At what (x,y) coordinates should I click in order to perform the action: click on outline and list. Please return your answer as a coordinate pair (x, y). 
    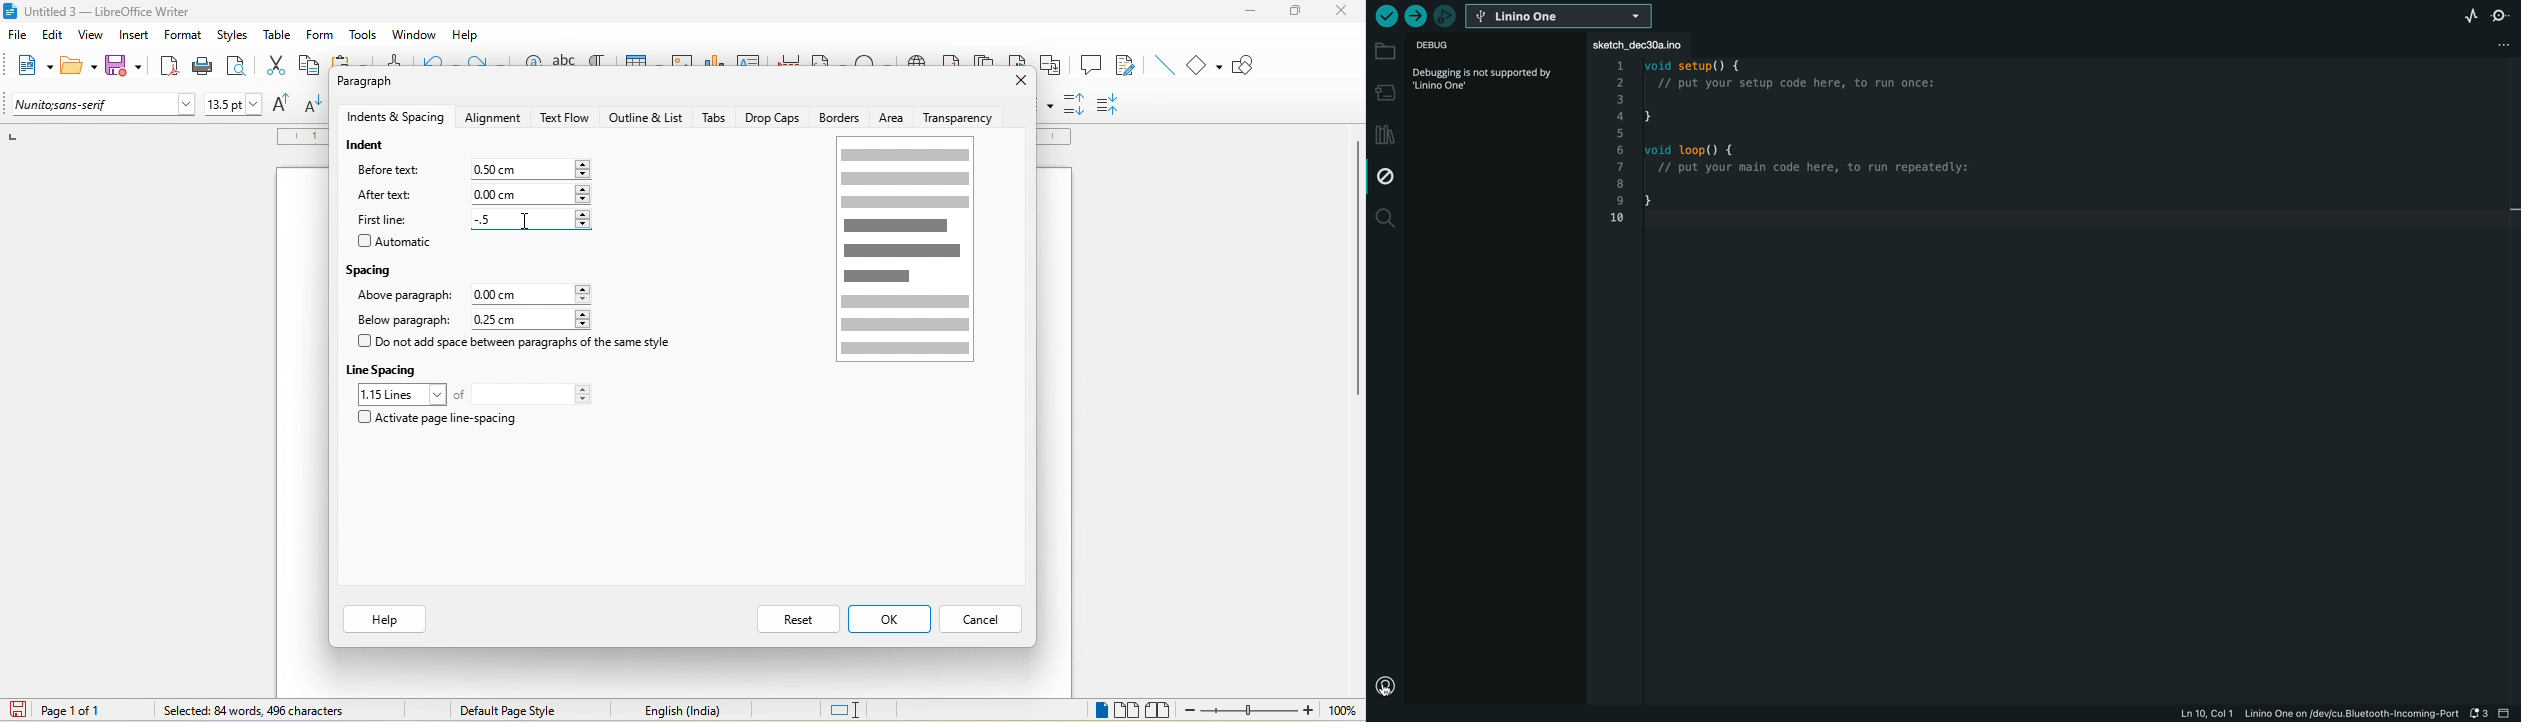
    Looking at the image, I should click on (644, 116).